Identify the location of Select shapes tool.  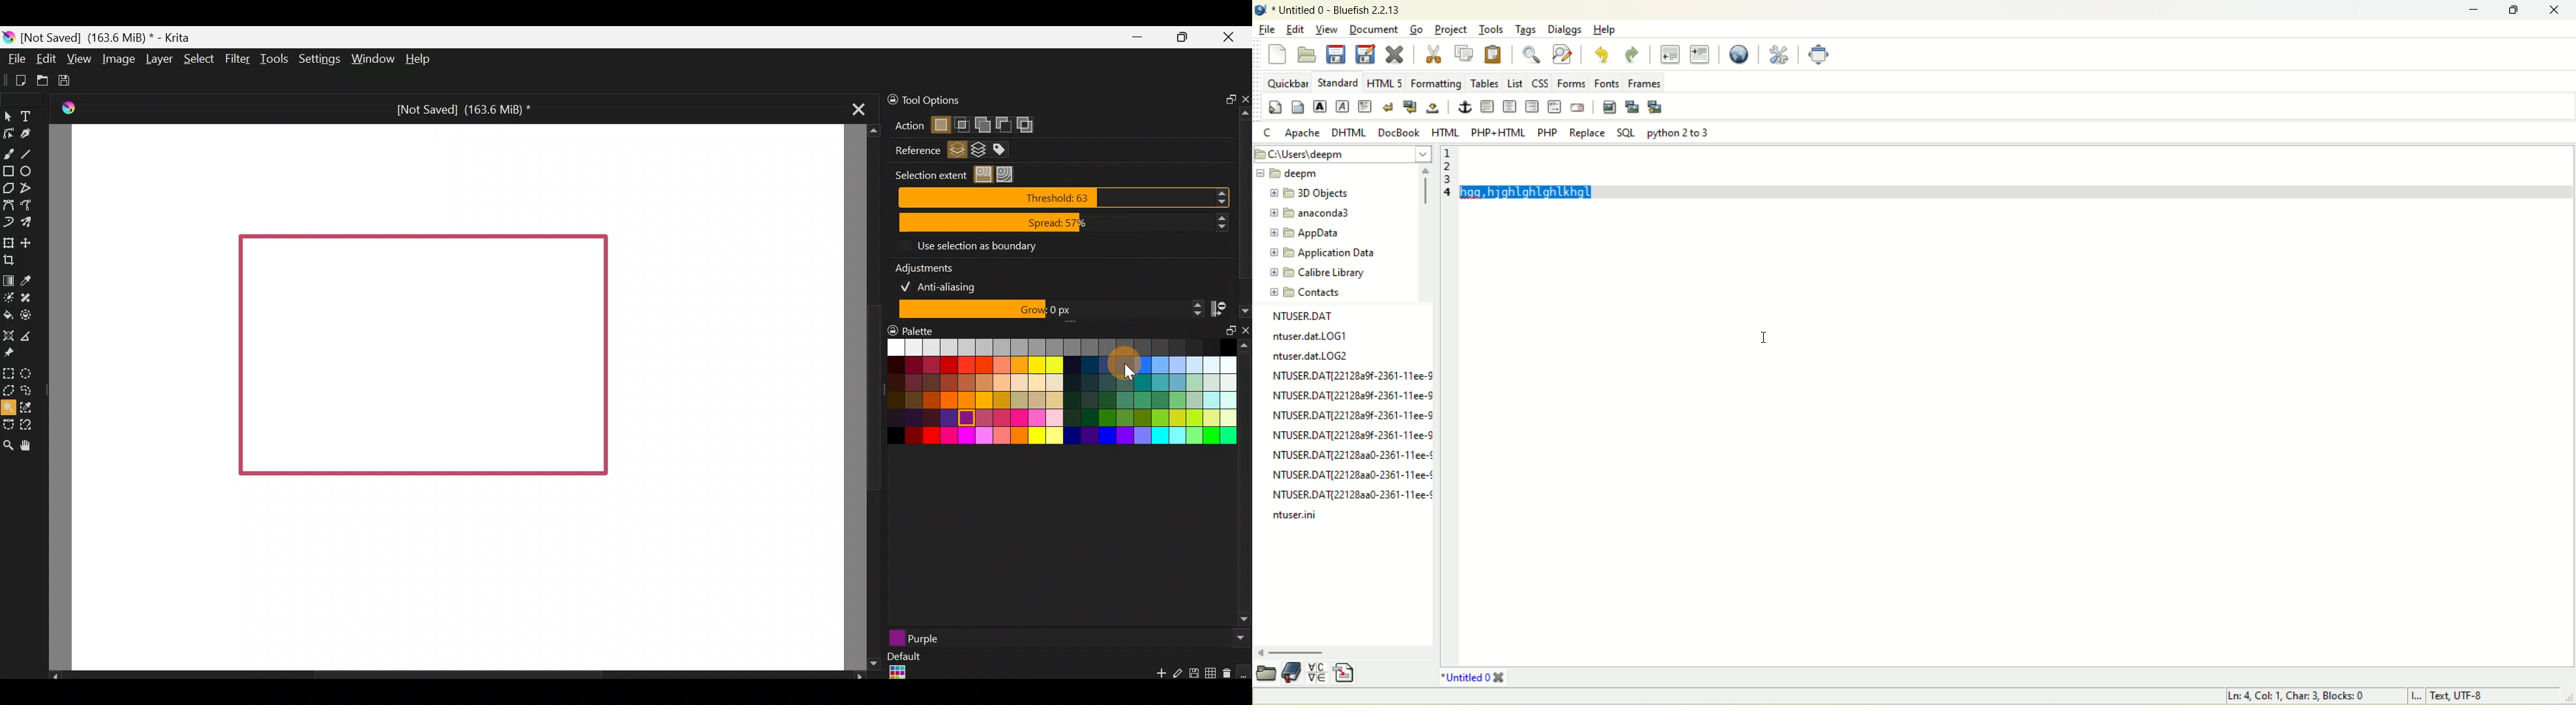
(10, 118).